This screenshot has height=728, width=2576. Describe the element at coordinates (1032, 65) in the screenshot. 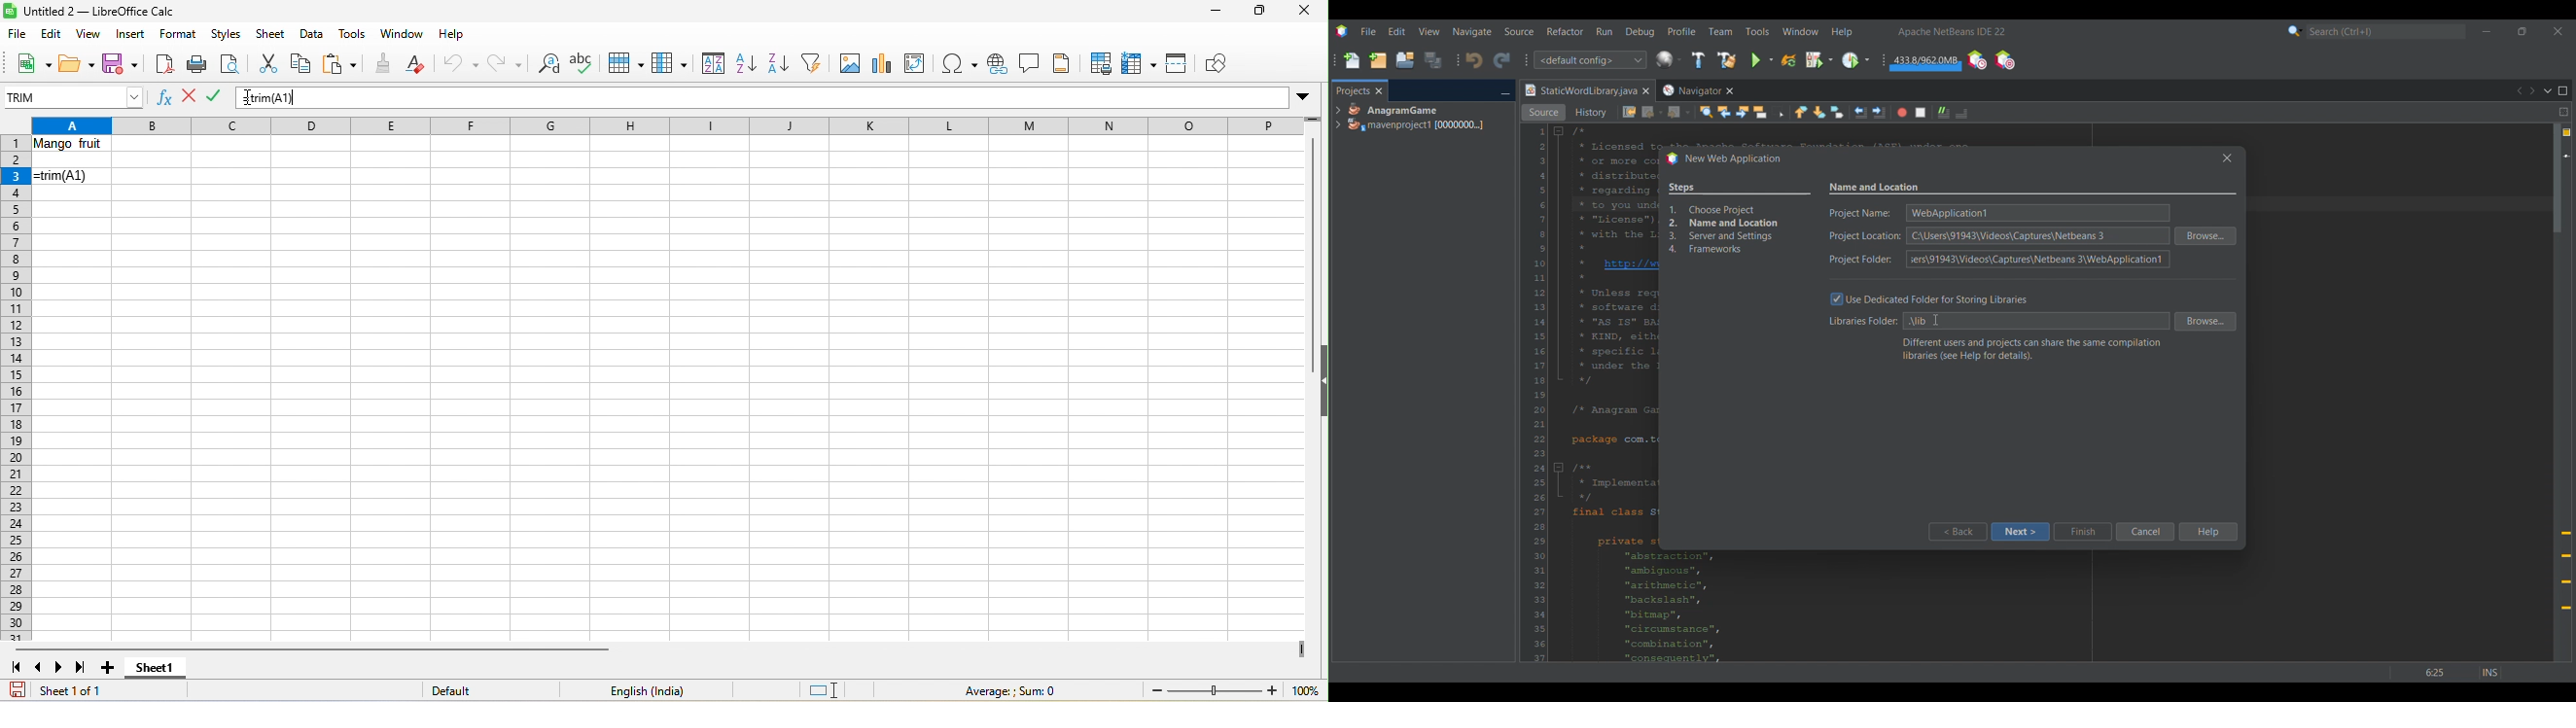

I see `comment` at that location.